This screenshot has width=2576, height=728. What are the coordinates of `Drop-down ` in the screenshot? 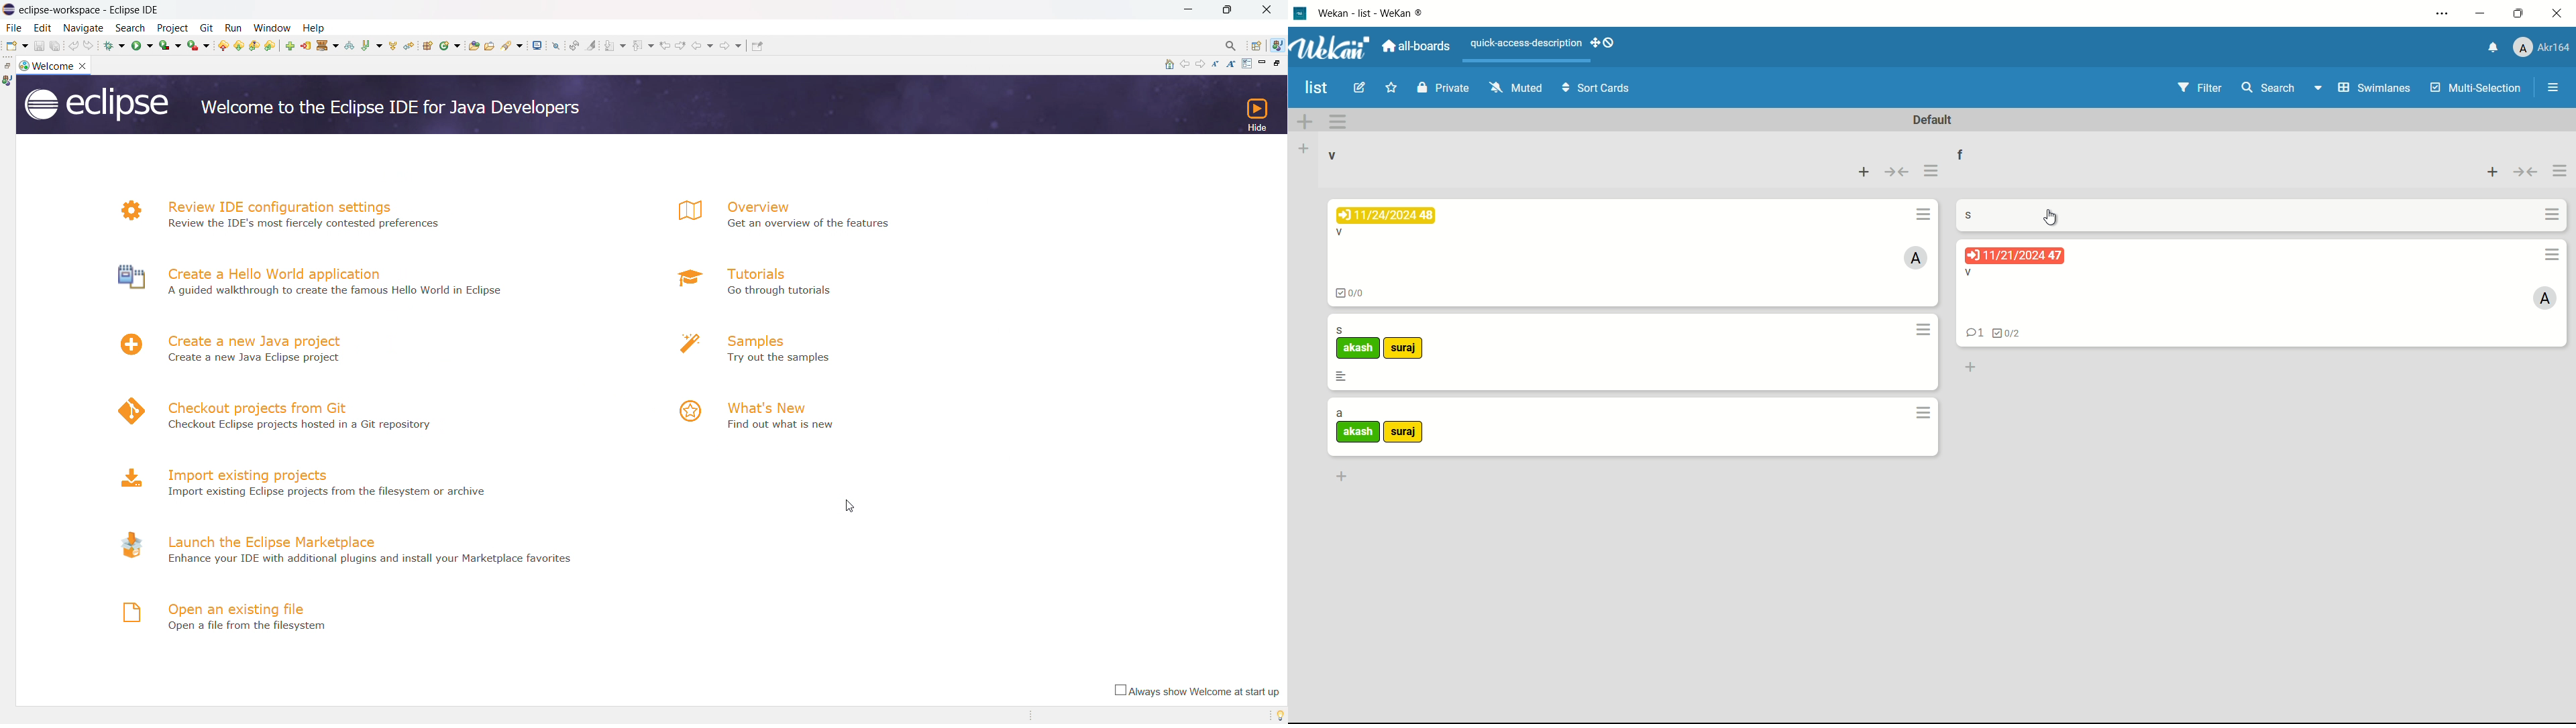 It's located at (2320, 87).